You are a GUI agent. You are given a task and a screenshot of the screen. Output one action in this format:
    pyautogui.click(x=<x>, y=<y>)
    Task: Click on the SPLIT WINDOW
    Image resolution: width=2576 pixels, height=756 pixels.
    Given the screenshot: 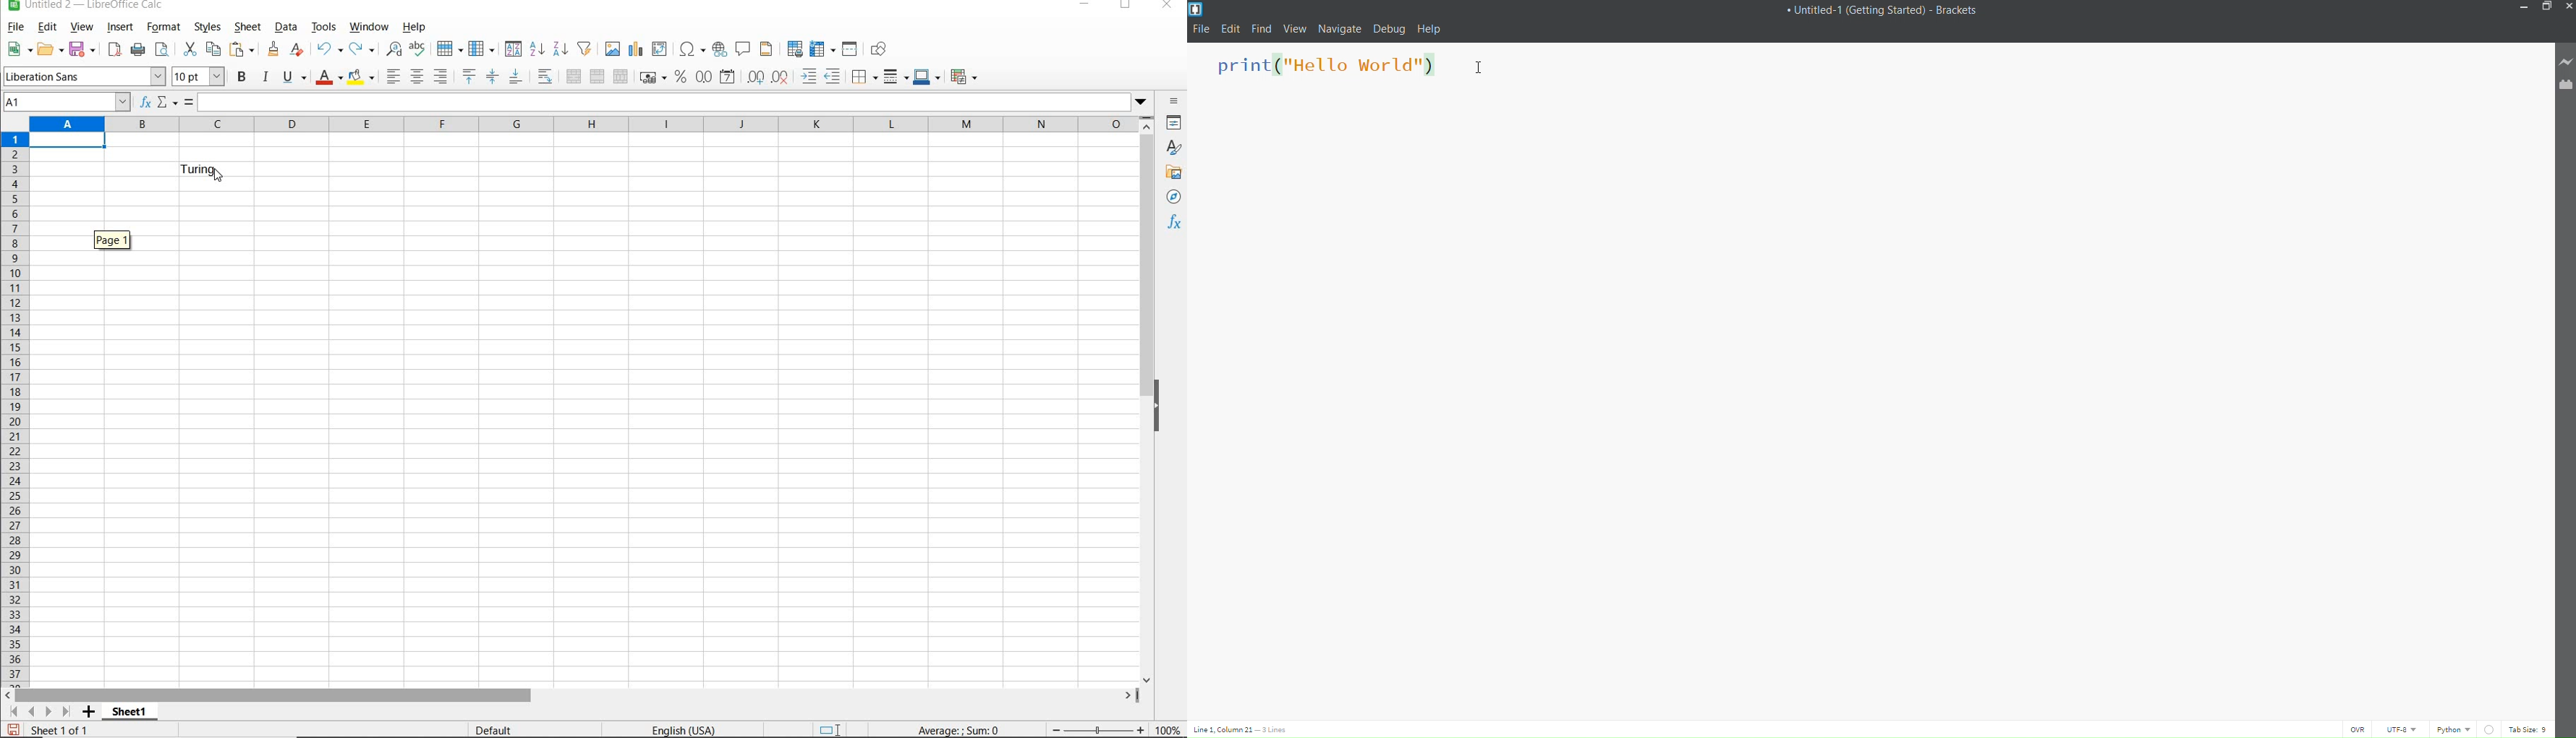 What is the action you would take?
    pyautogui.click(x=851, y=49)
    